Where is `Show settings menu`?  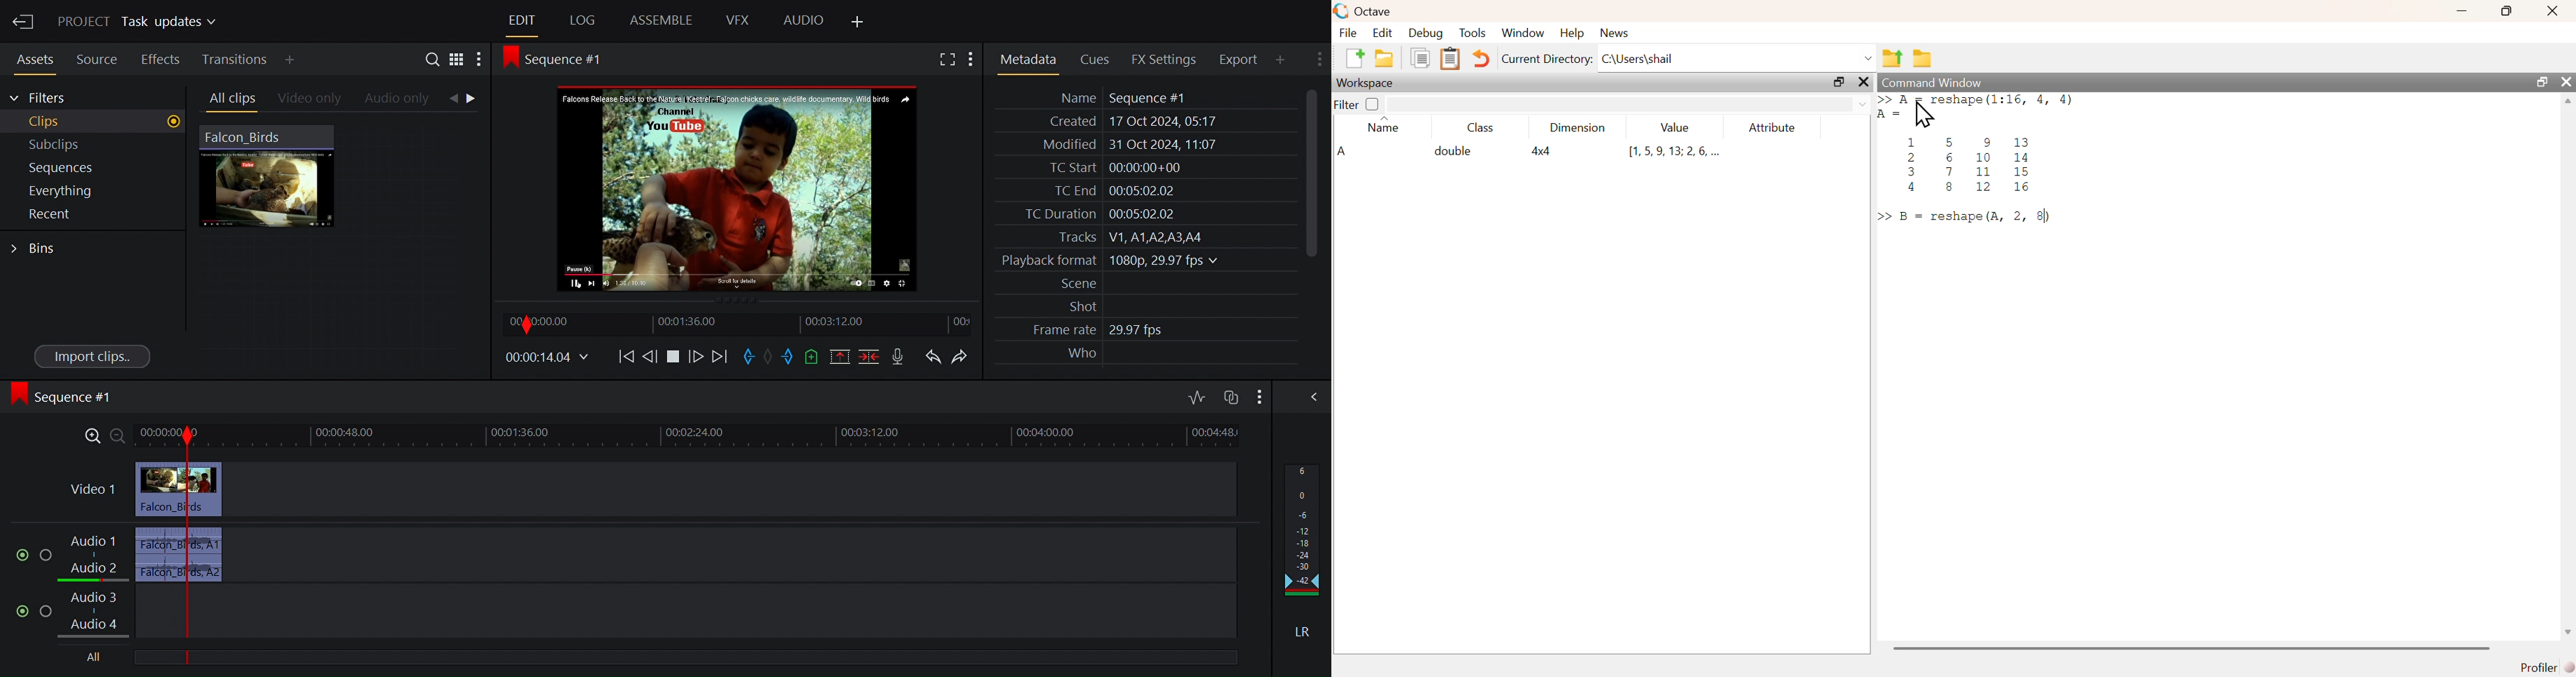
Show settings menu is located at coordinates (973, 59).